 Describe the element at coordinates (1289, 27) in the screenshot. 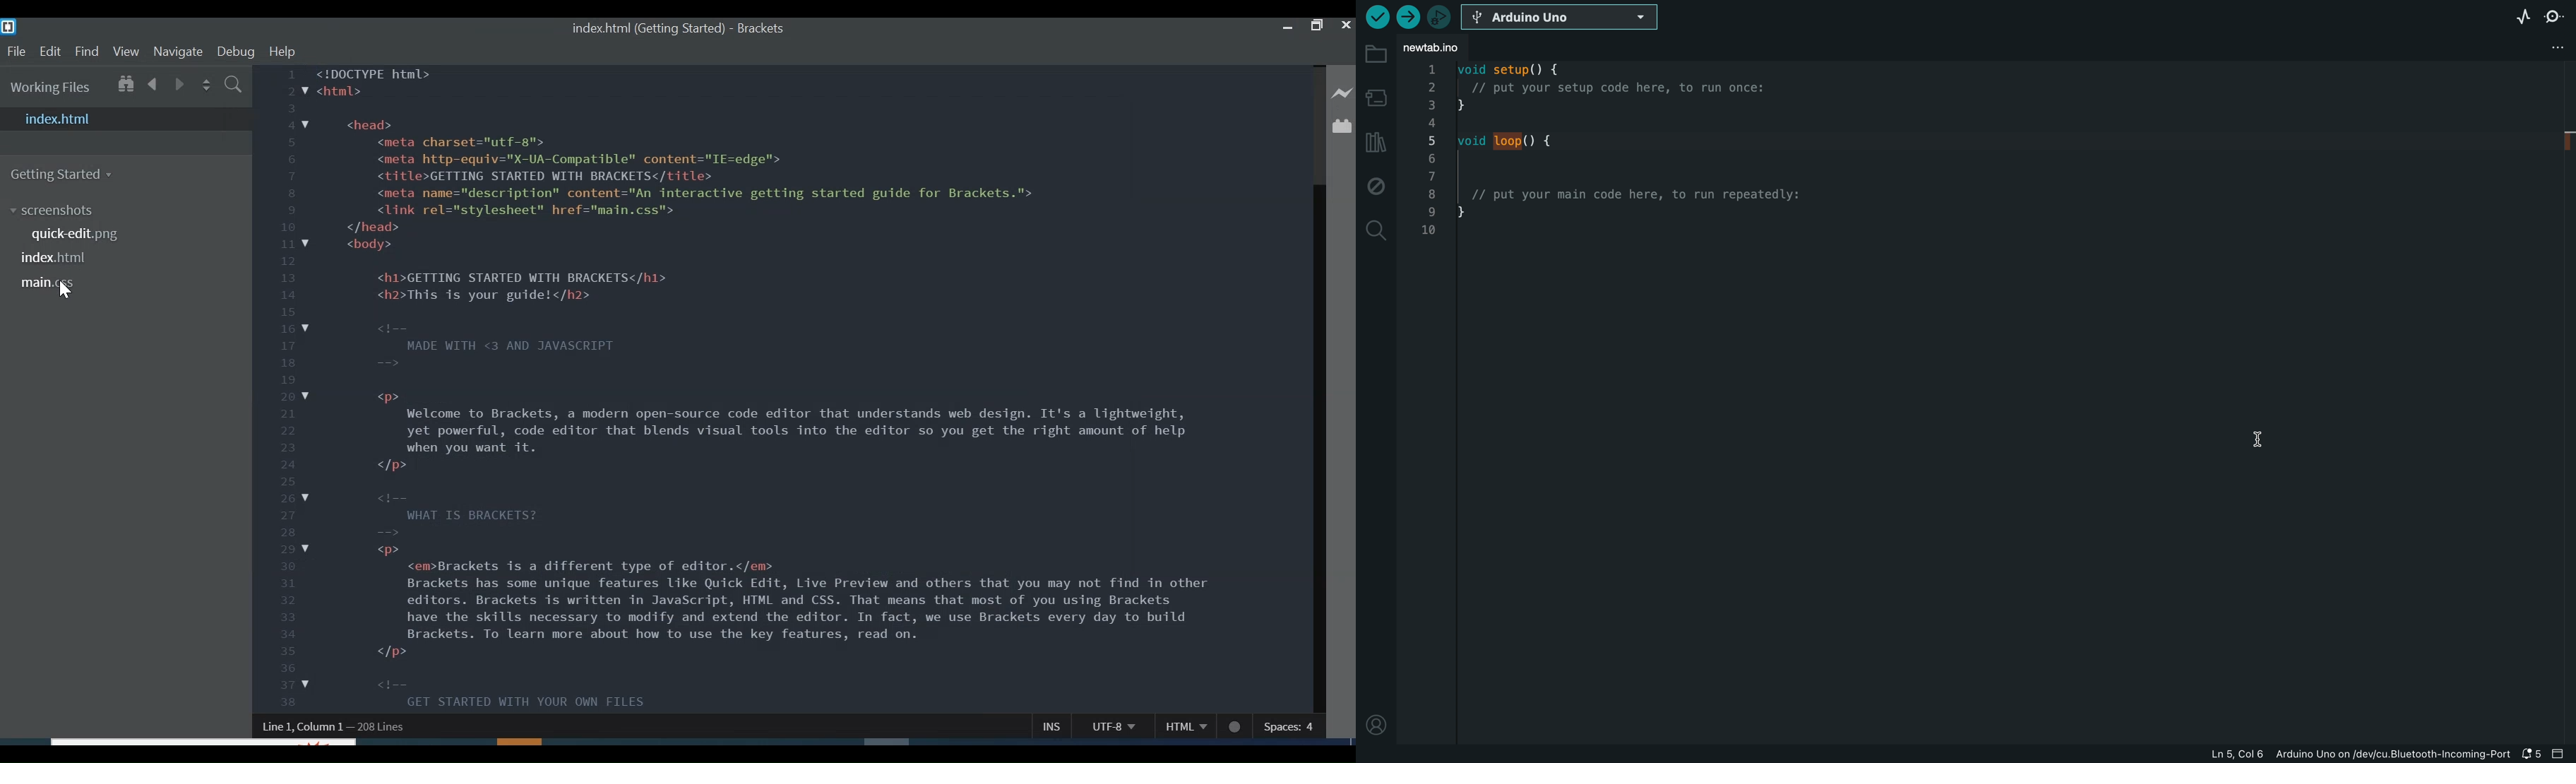

I see `minimize` at that location.